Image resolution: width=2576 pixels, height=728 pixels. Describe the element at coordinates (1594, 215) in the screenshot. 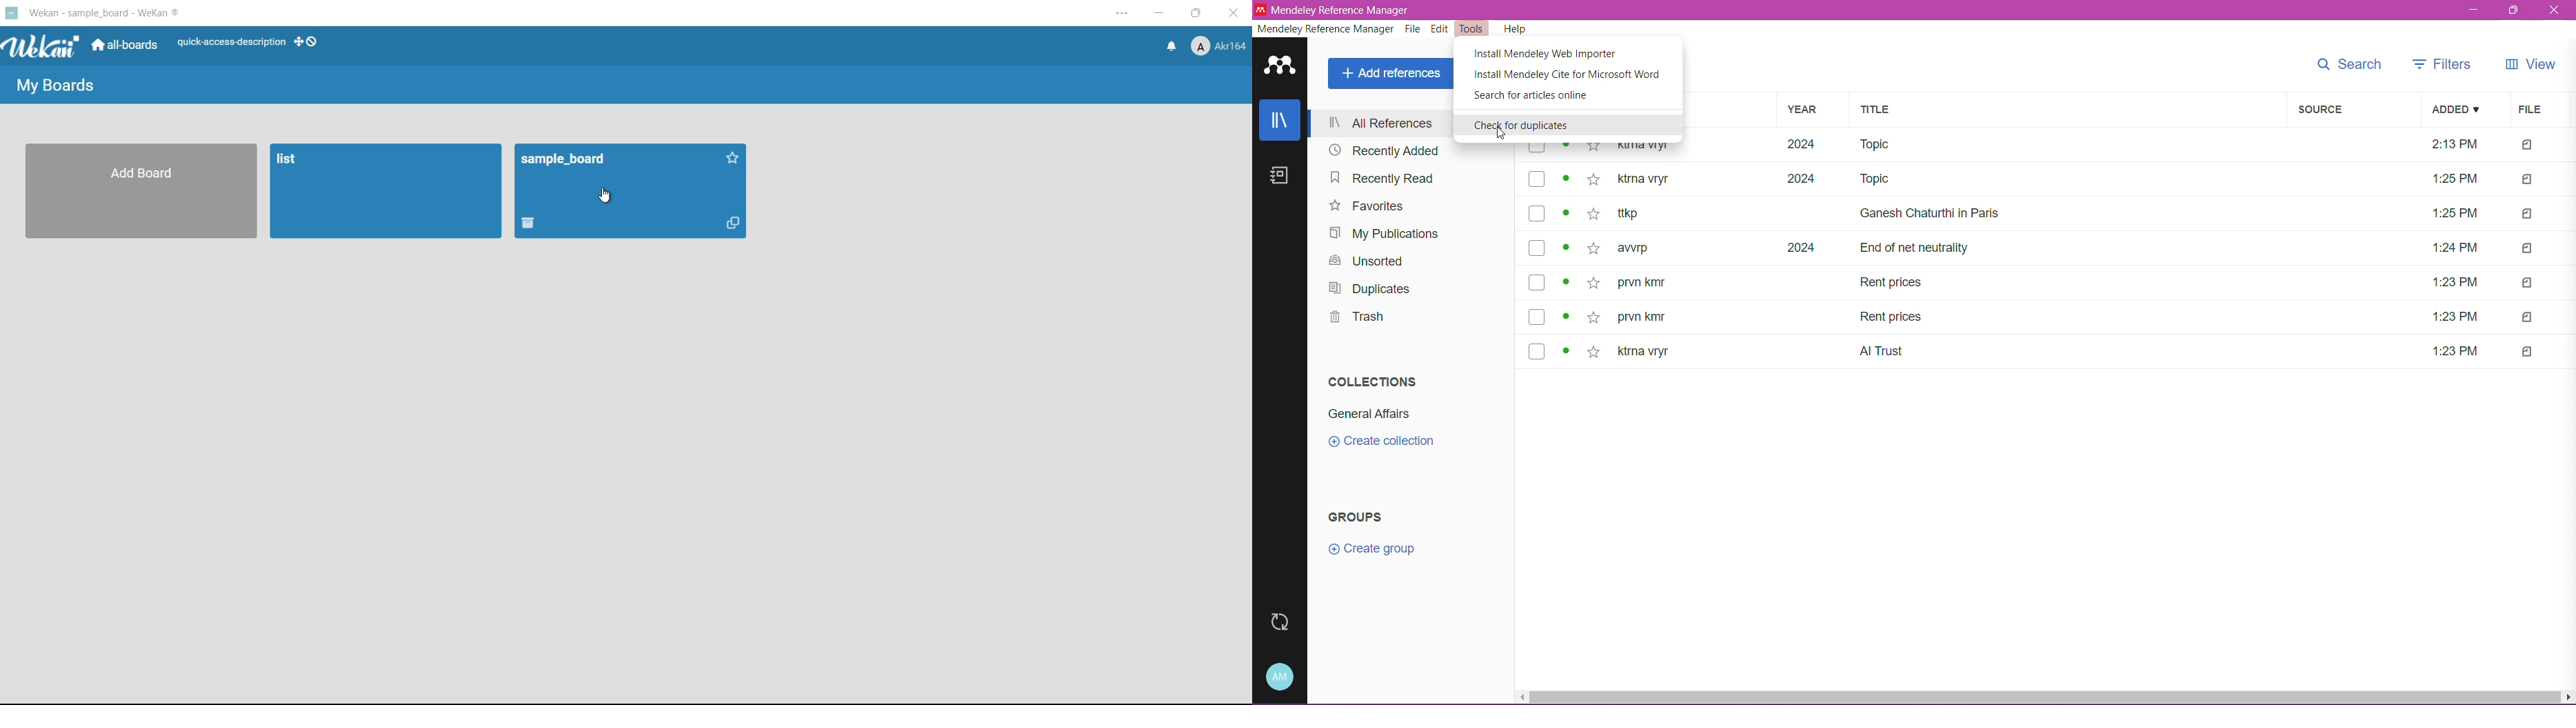

I see `favourite` at that location.